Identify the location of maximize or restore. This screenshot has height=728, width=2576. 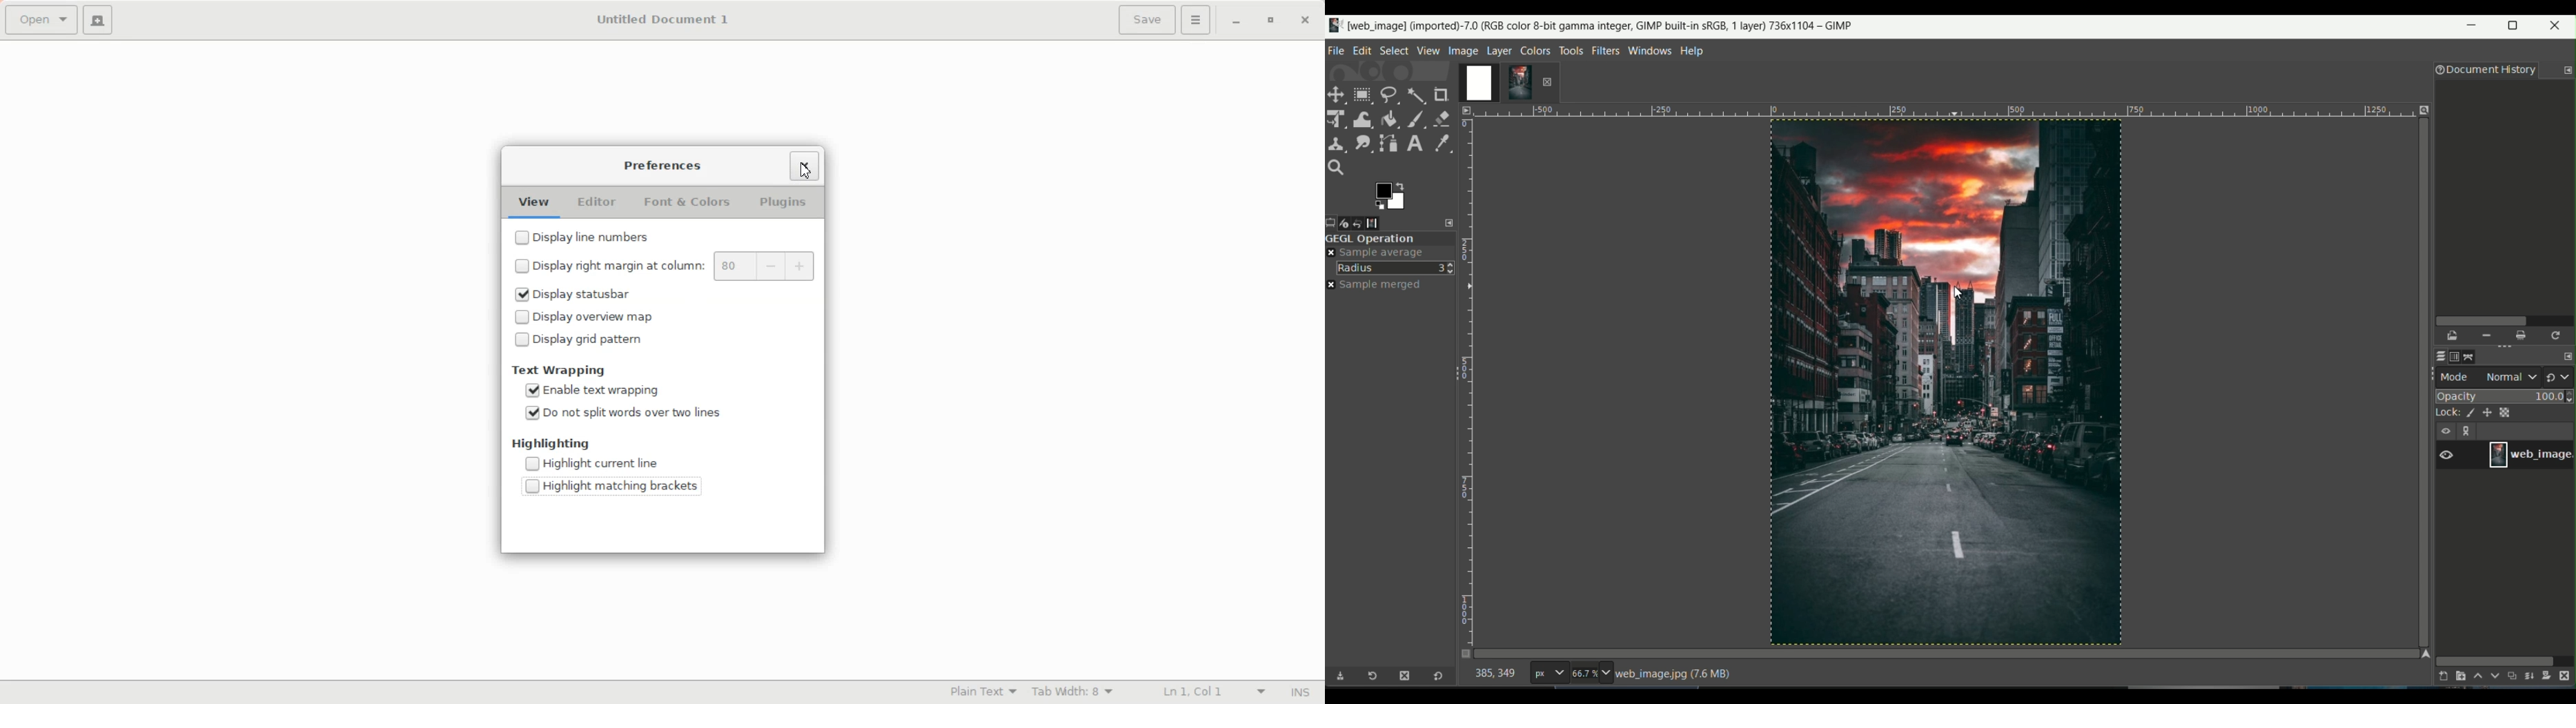
(2517, 25).